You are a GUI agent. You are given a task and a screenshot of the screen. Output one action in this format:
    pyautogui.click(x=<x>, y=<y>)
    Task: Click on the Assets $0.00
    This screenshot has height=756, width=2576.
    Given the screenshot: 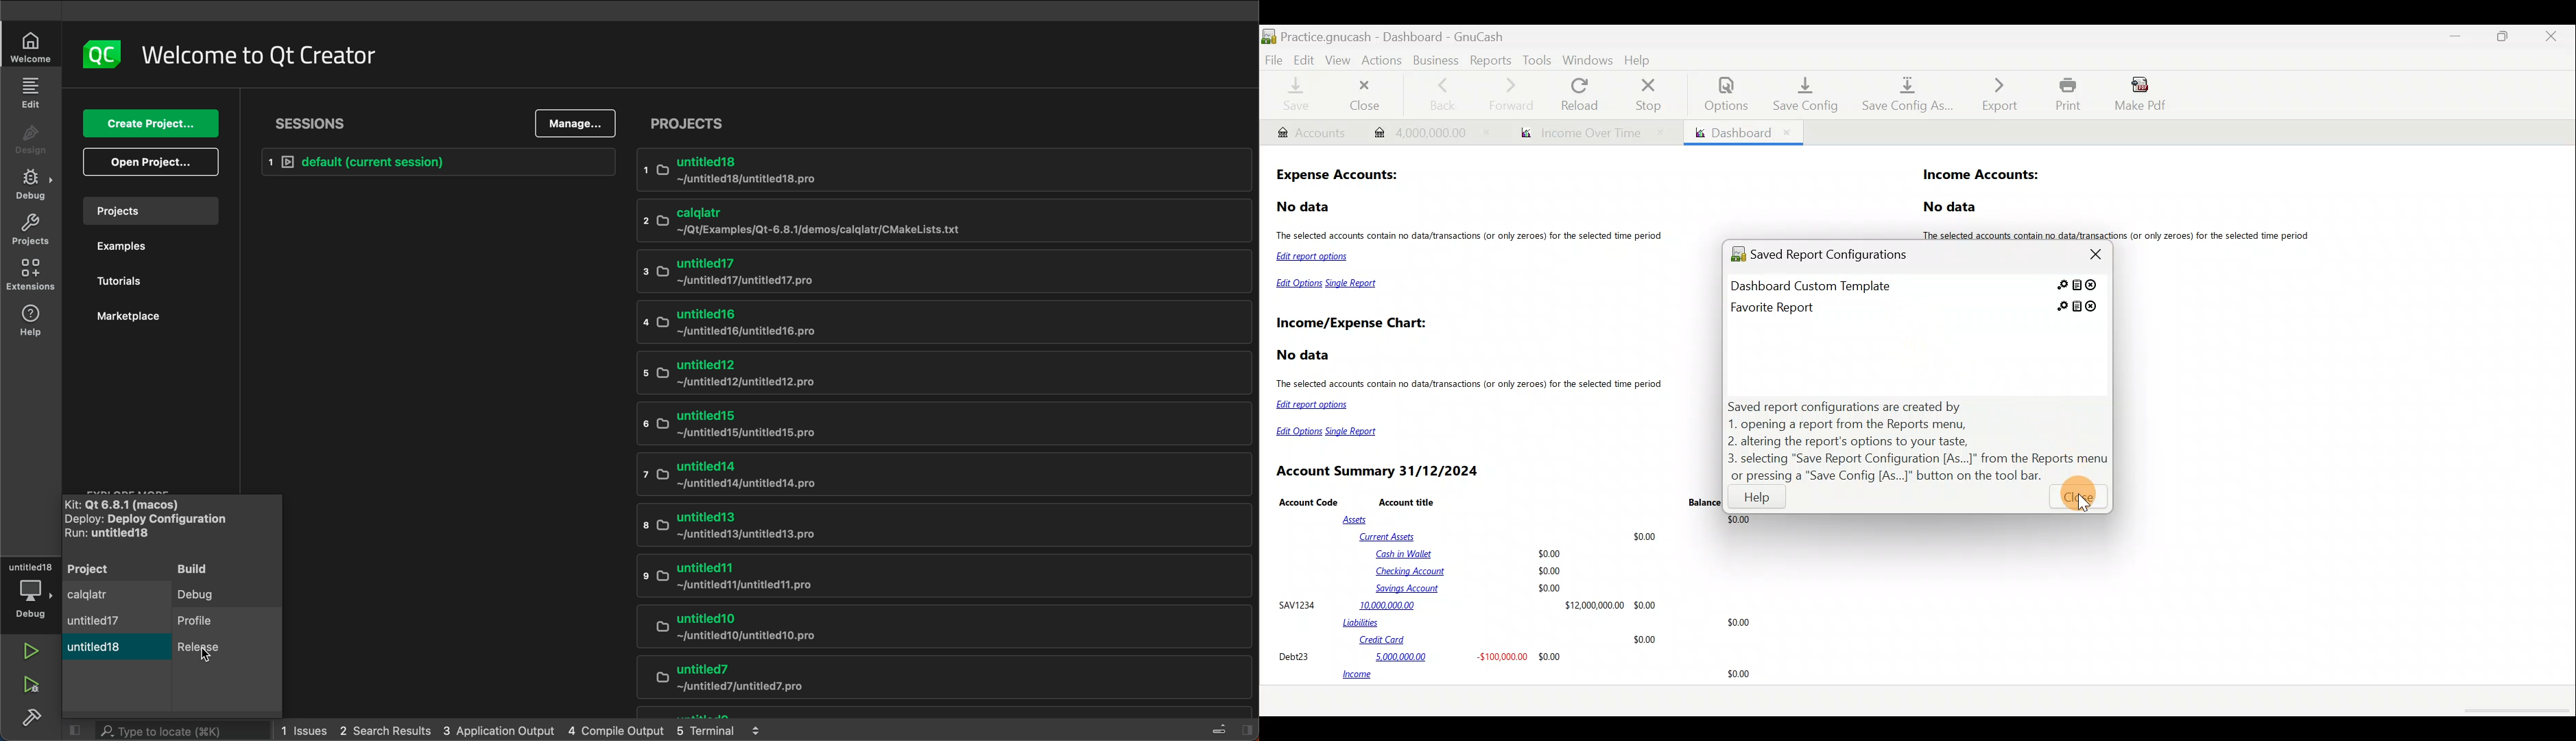 What is the action you would take?
    pyautogui.click(x=1550, y=520)
    